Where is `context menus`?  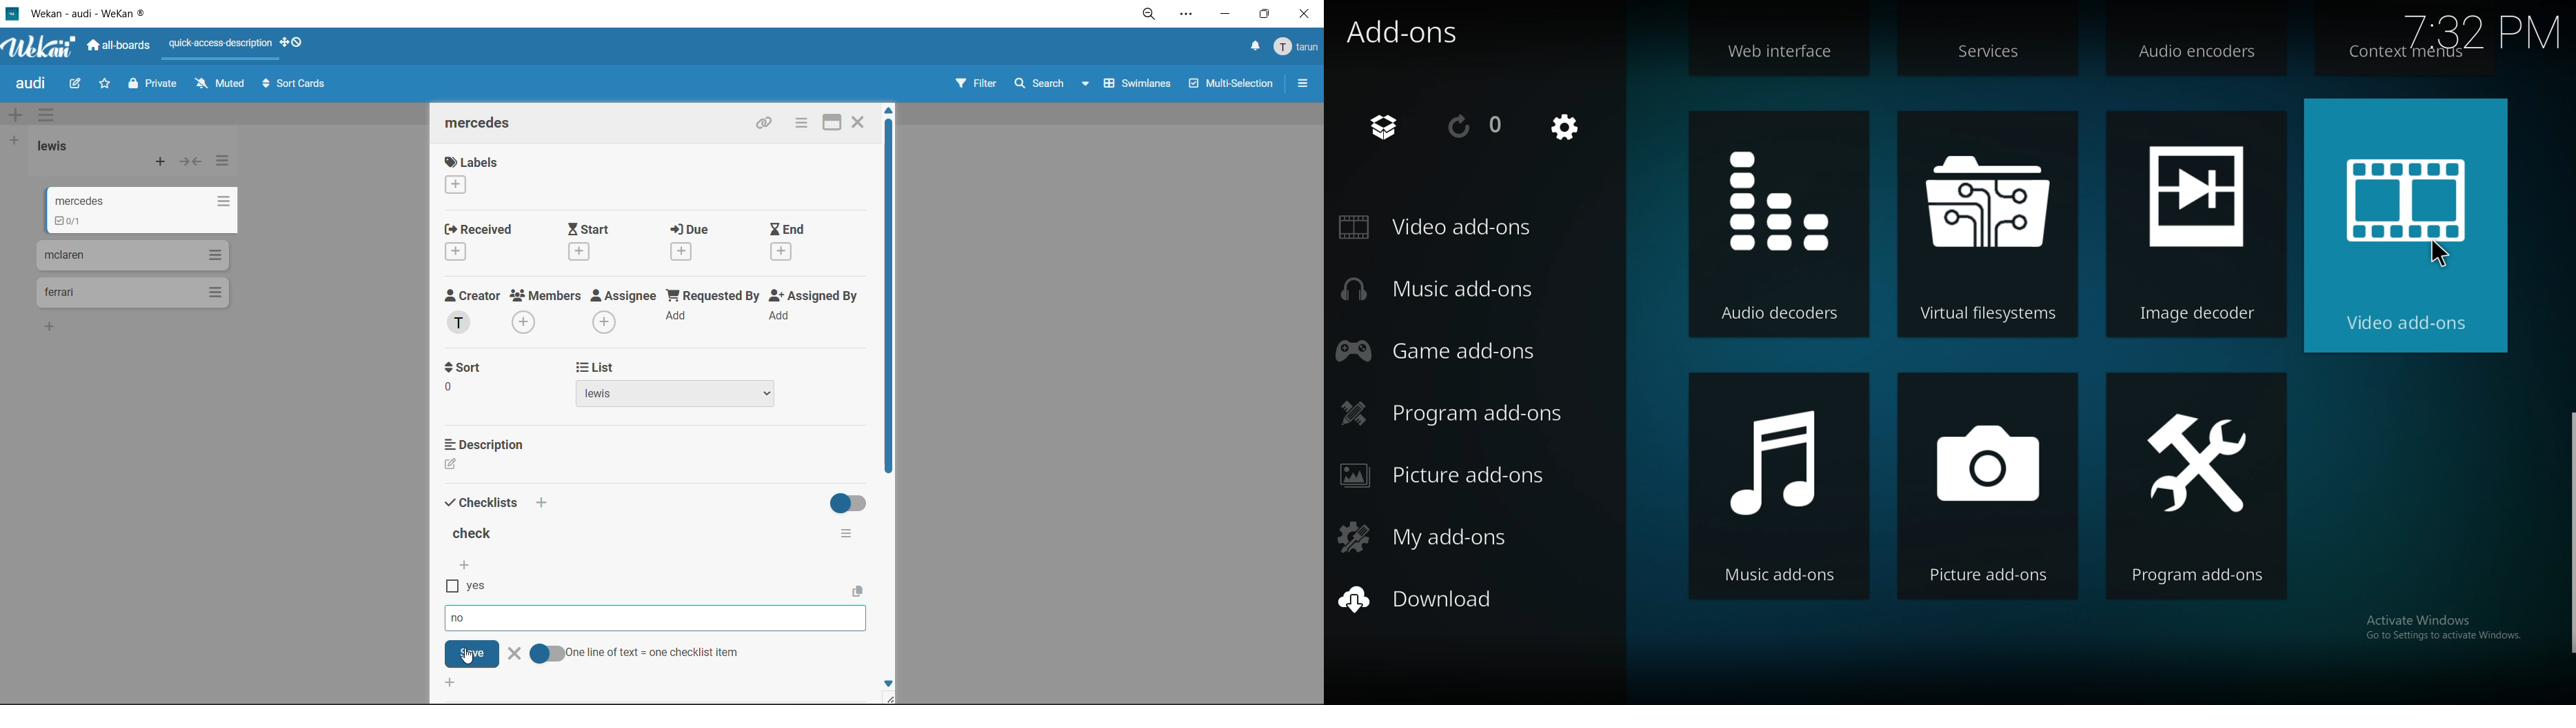
context menus is located at coordinates (2405, 54).